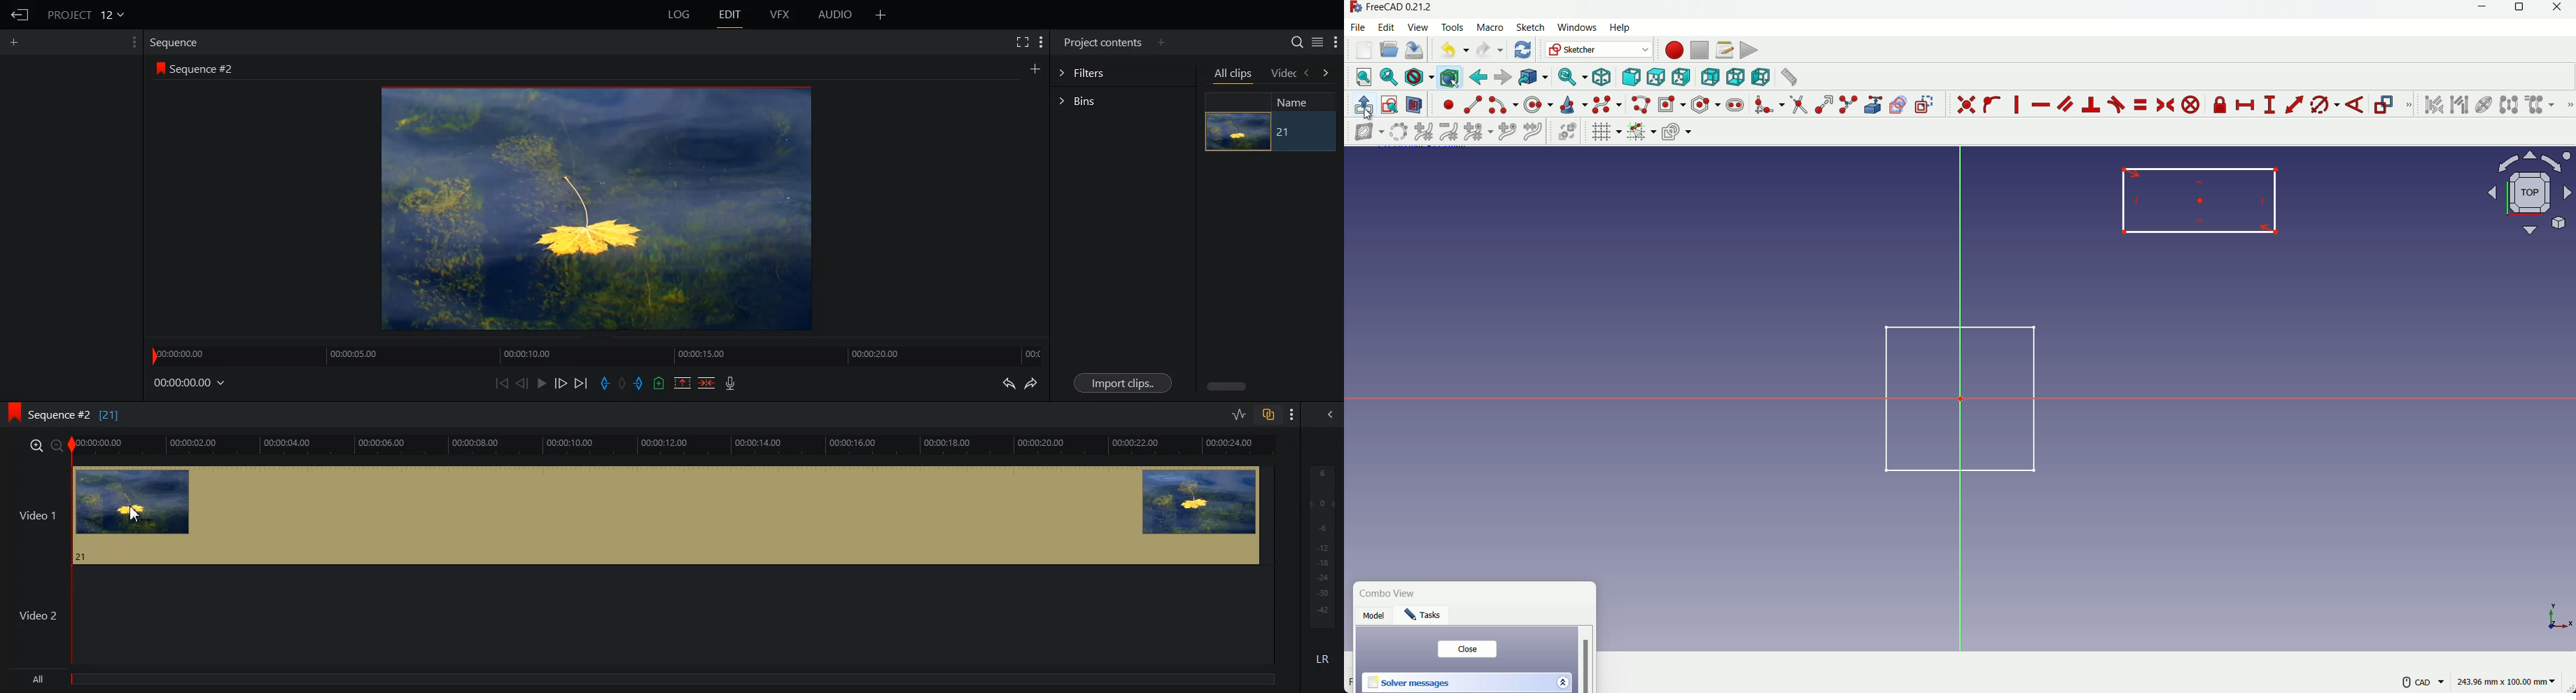  I want to click on tasks, so click(1426, 617).